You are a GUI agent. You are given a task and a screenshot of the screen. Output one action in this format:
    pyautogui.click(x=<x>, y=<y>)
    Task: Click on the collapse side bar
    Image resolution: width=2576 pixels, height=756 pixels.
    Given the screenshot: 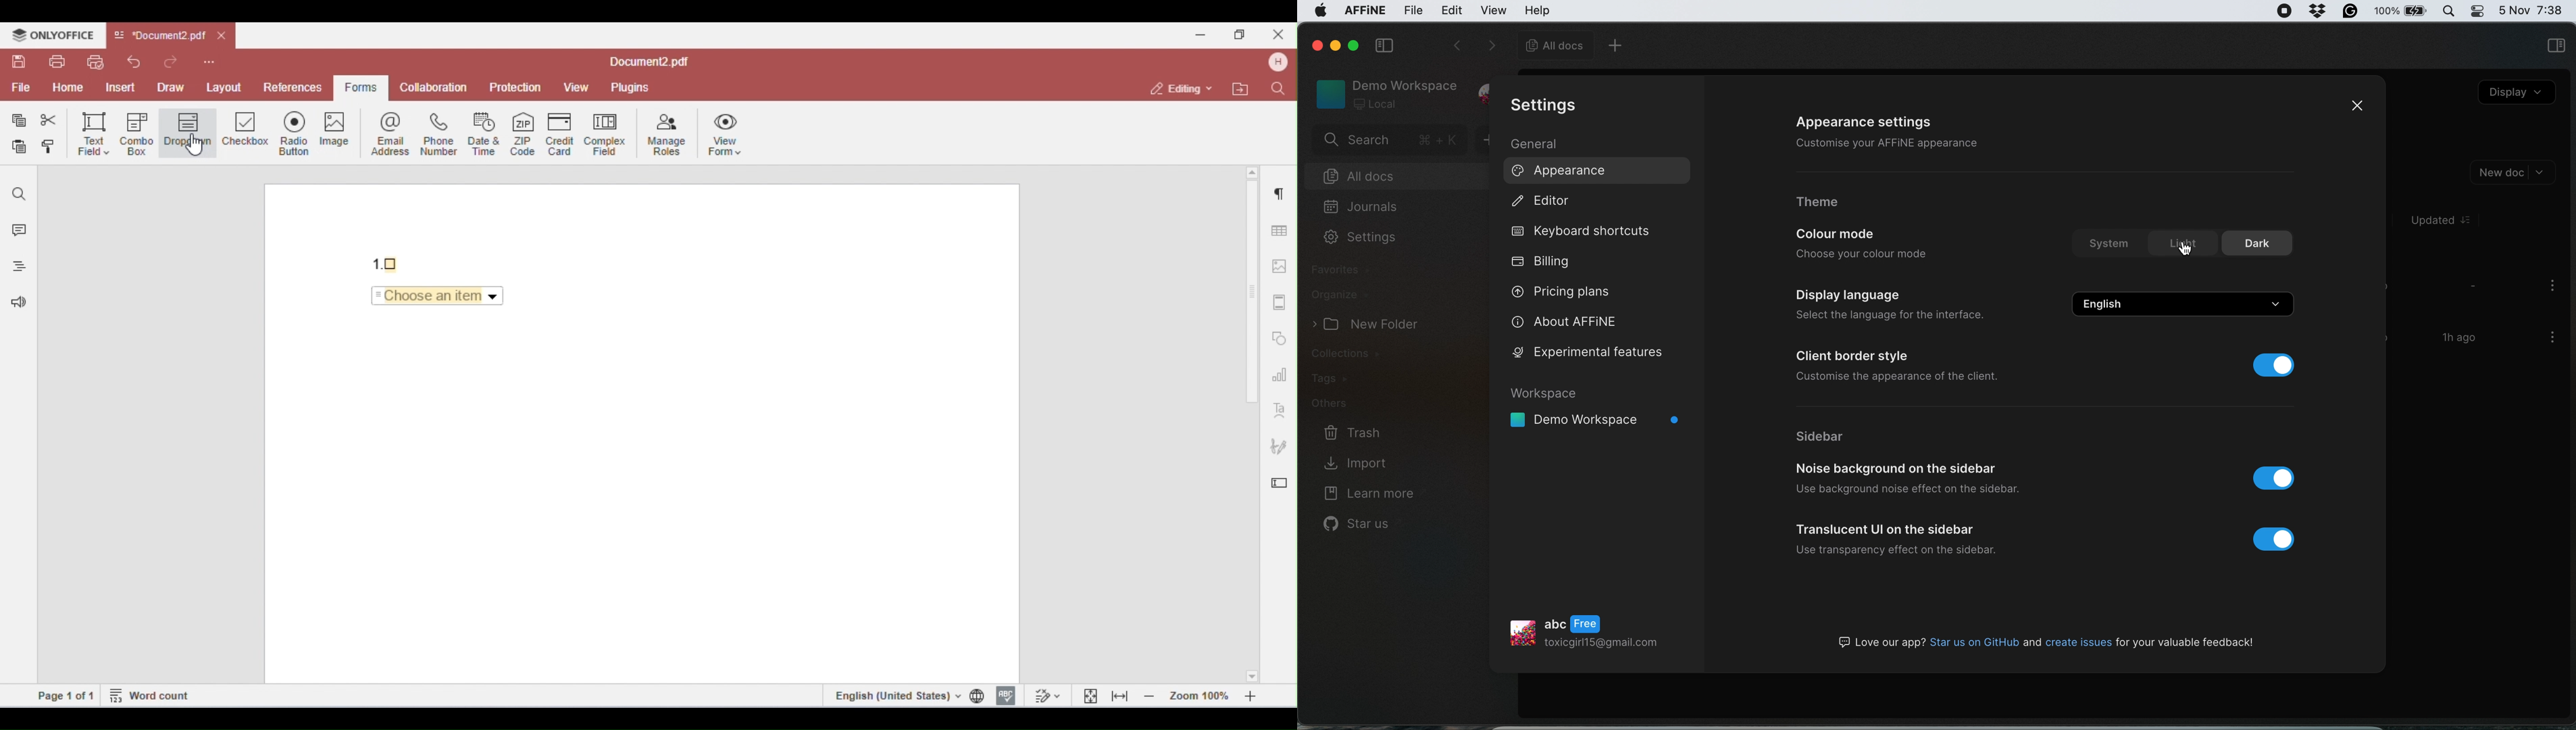 What is the action you would take?
    pyautogui.click(x=1384, y=46)
    